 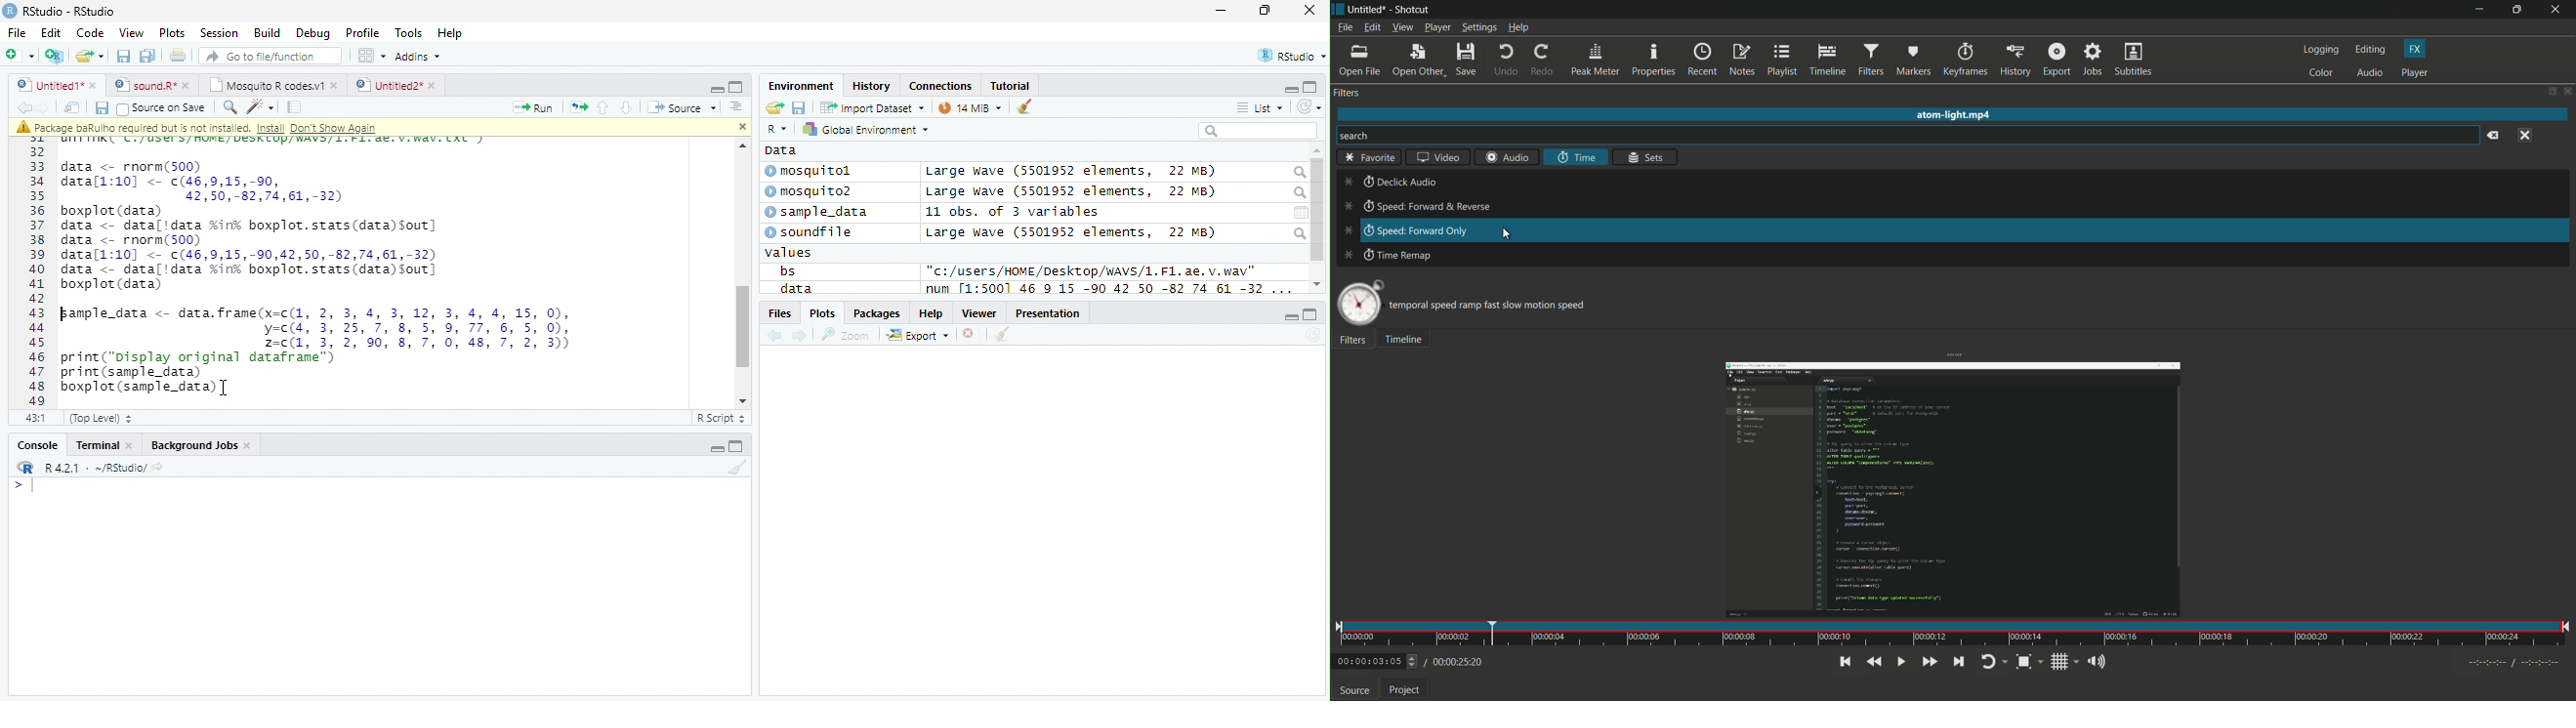 What do you see at coordinates (149, 84) in the screenshot?
I see `sound.R*` at bounding box center [149, 84].